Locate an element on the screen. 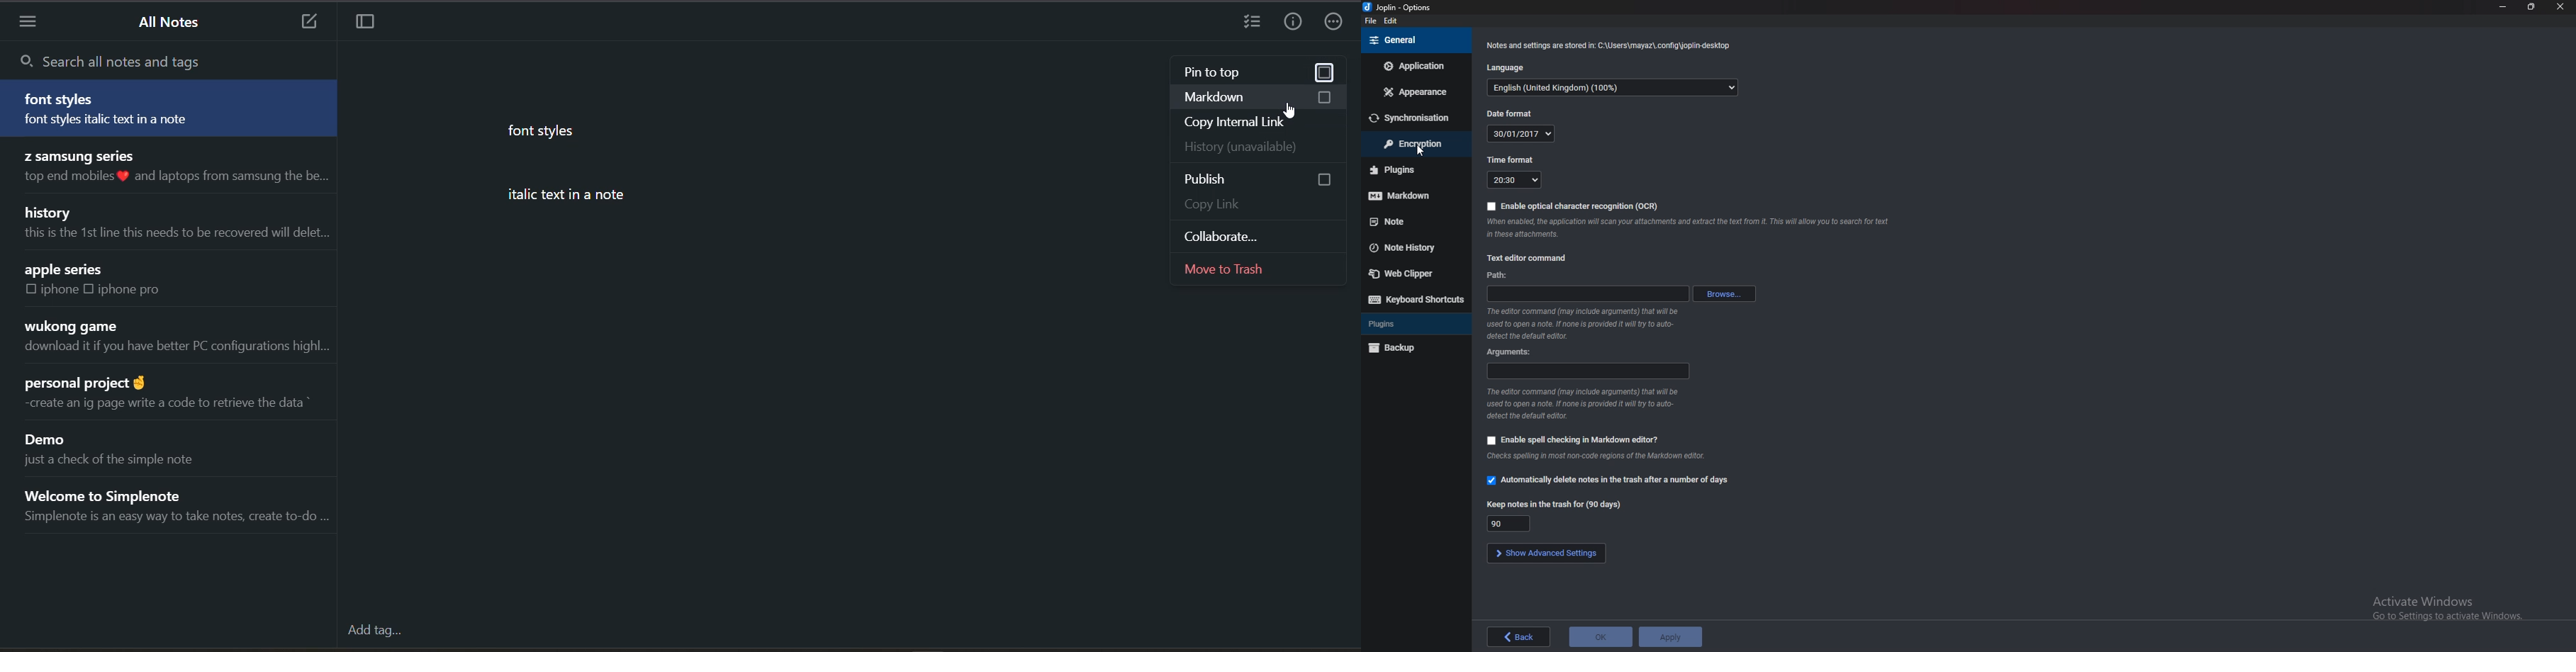 This screenshot has height=672, width=2576. appearance is located at coordinates (1414, 91).